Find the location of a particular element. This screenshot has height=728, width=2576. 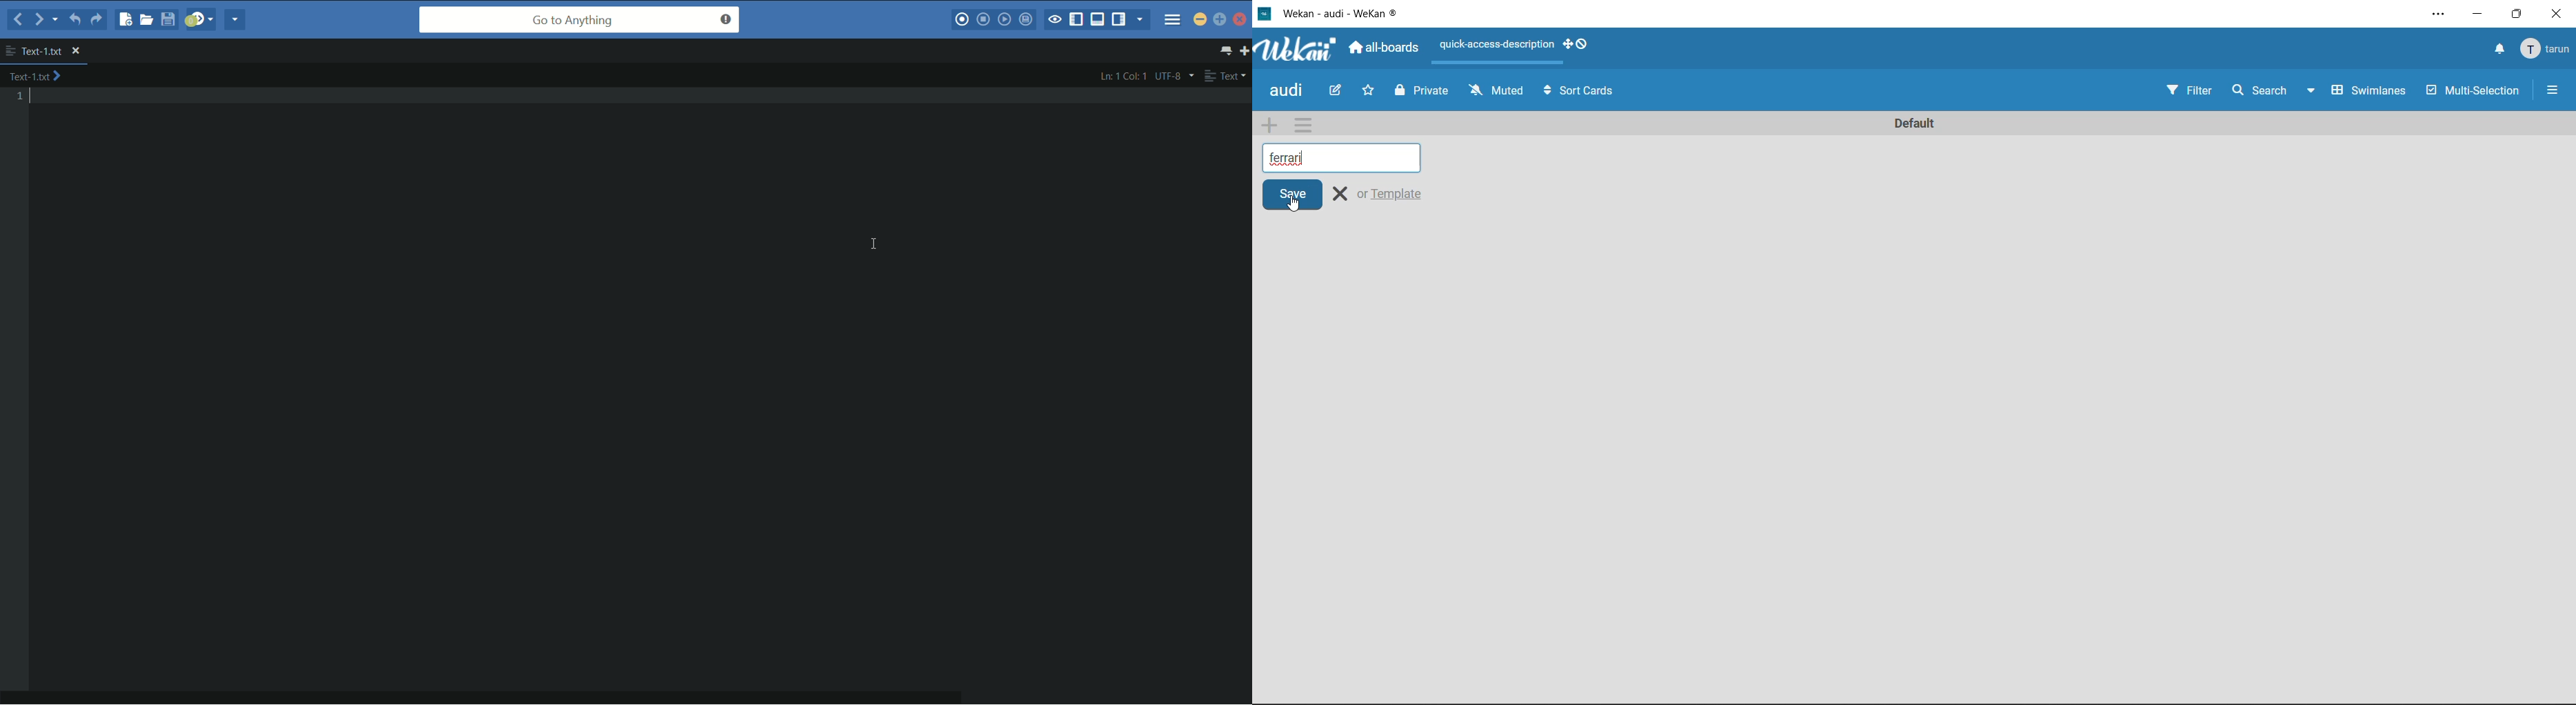

back is located at coordinates (16, 19).